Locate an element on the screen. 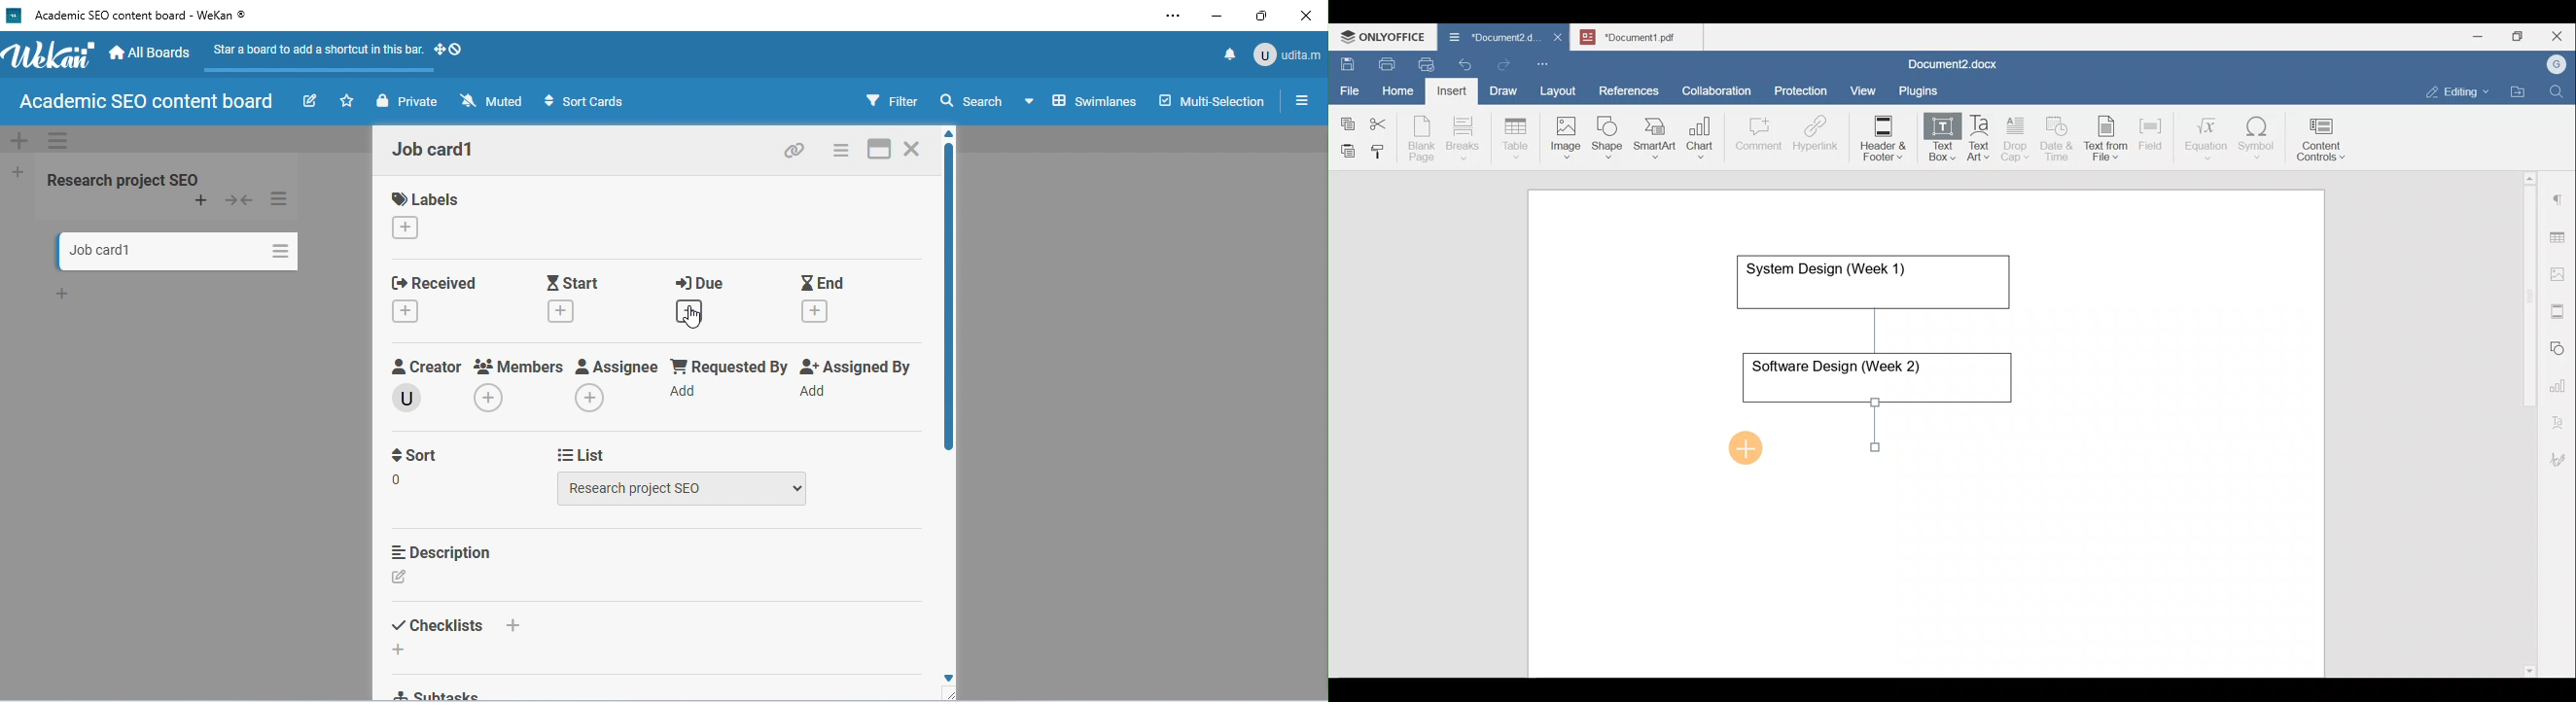  add due date is located at coordinates (694, 309).